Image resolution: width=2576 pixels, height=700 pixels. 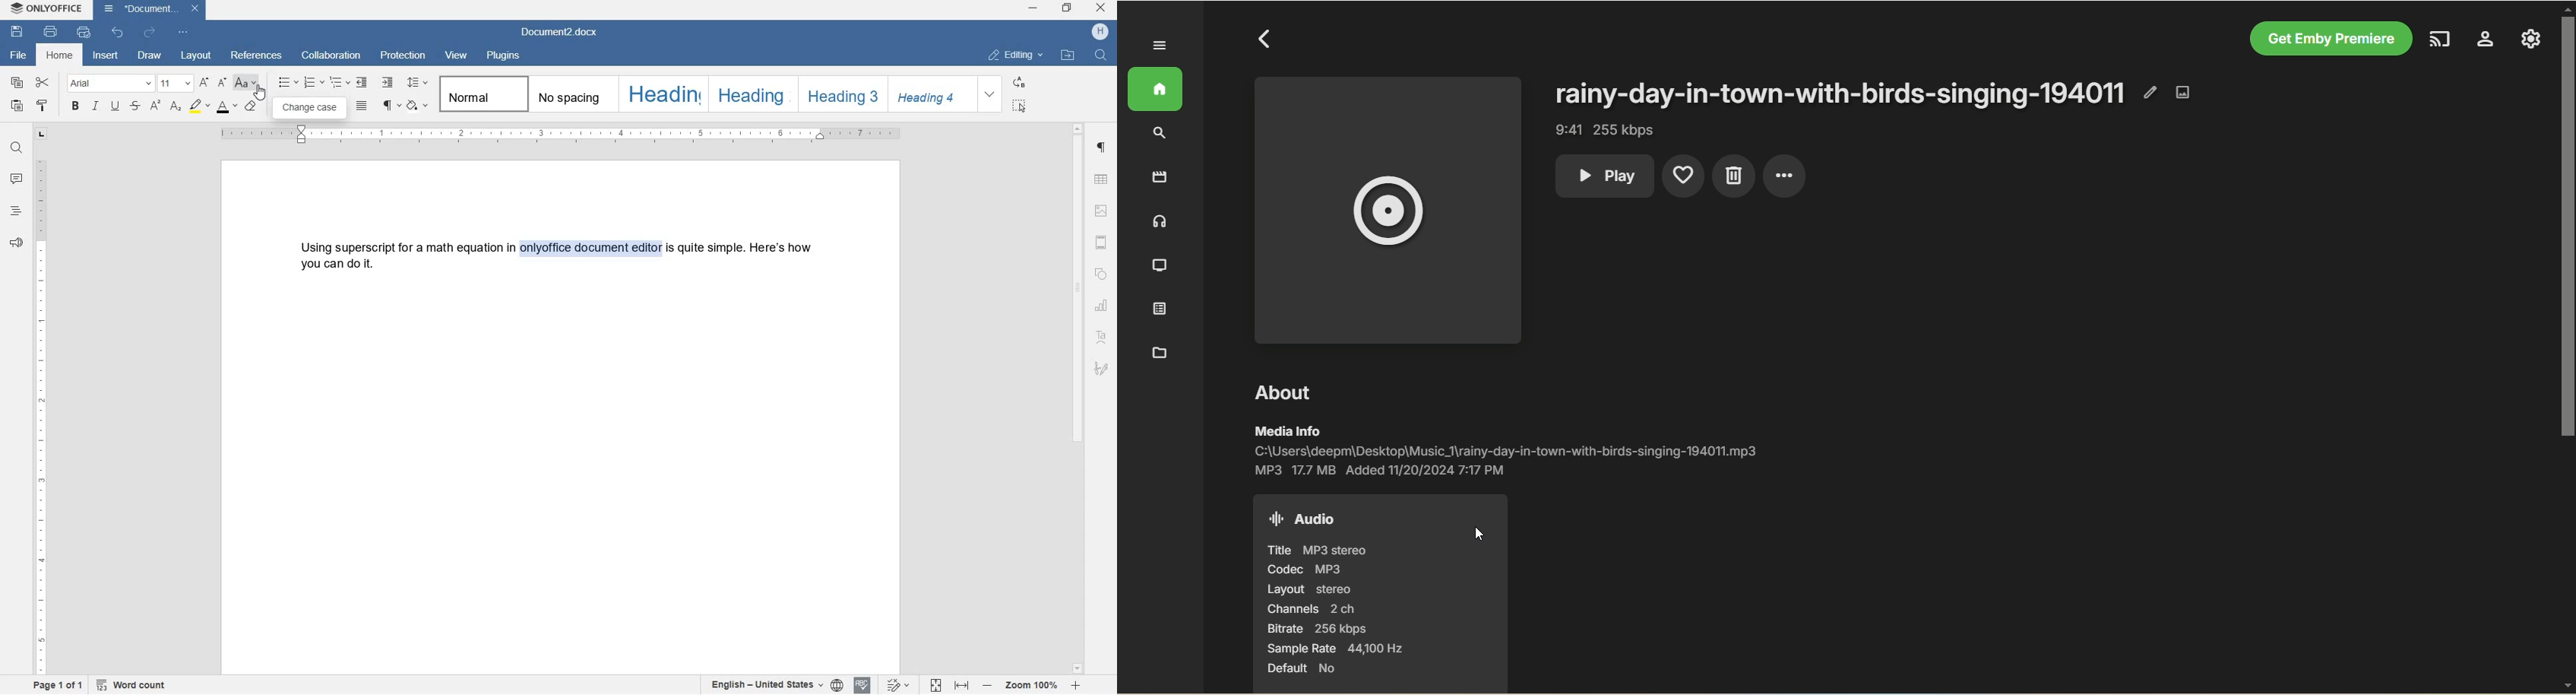 I want to click on set text or document language, so click(x=777, y=685).